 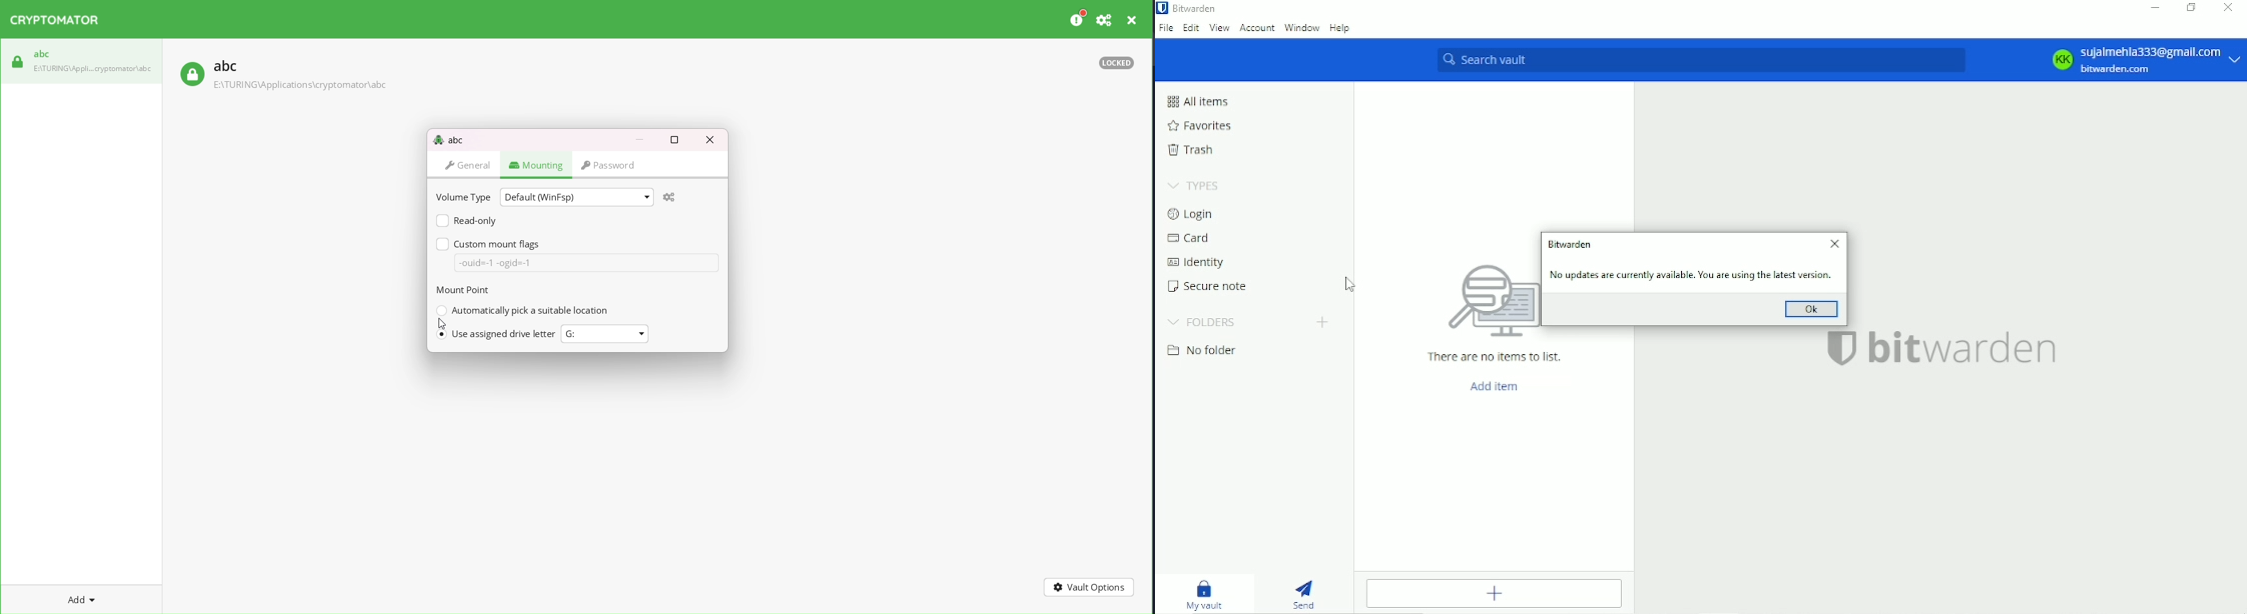 I want to click on locked, so click(x=1115, y=66).